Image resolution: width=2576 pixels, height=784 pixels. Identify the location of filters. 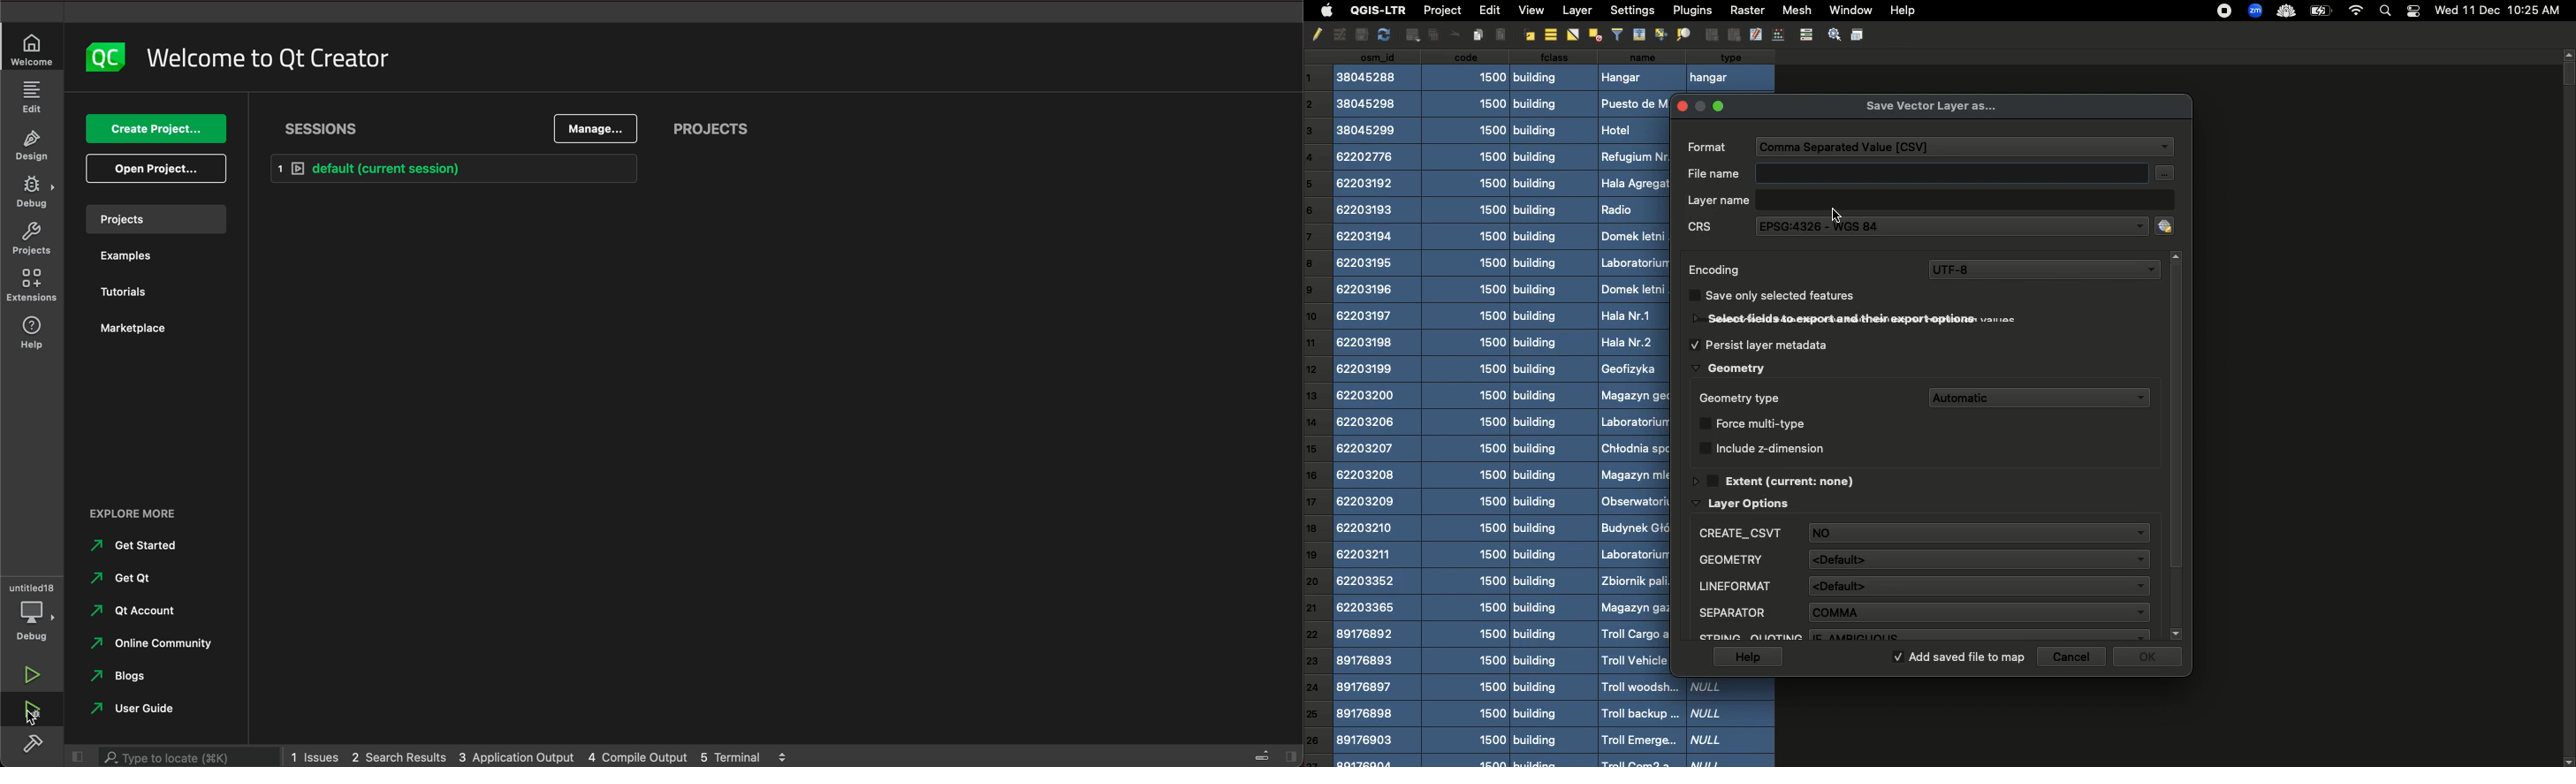
(1617, 33).